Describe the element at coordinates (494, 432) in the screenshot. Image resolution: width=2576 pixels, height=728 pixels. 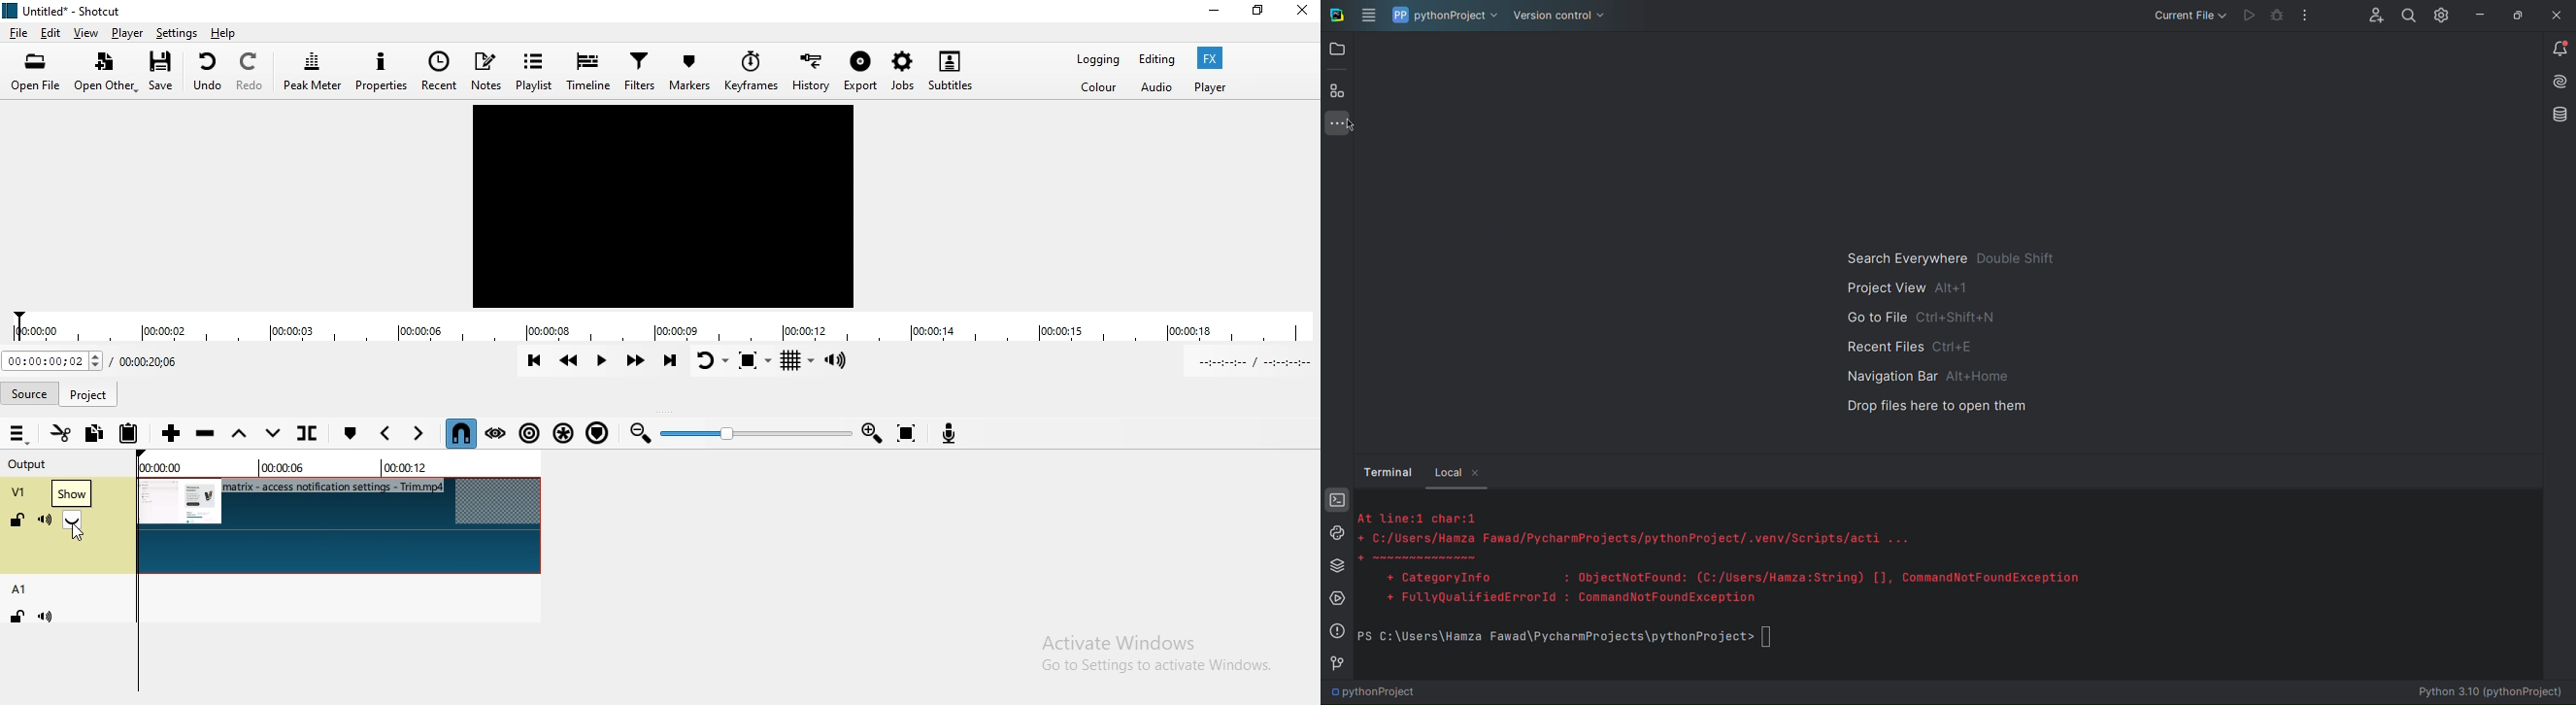
I see `Scrub while dragging` at that location.